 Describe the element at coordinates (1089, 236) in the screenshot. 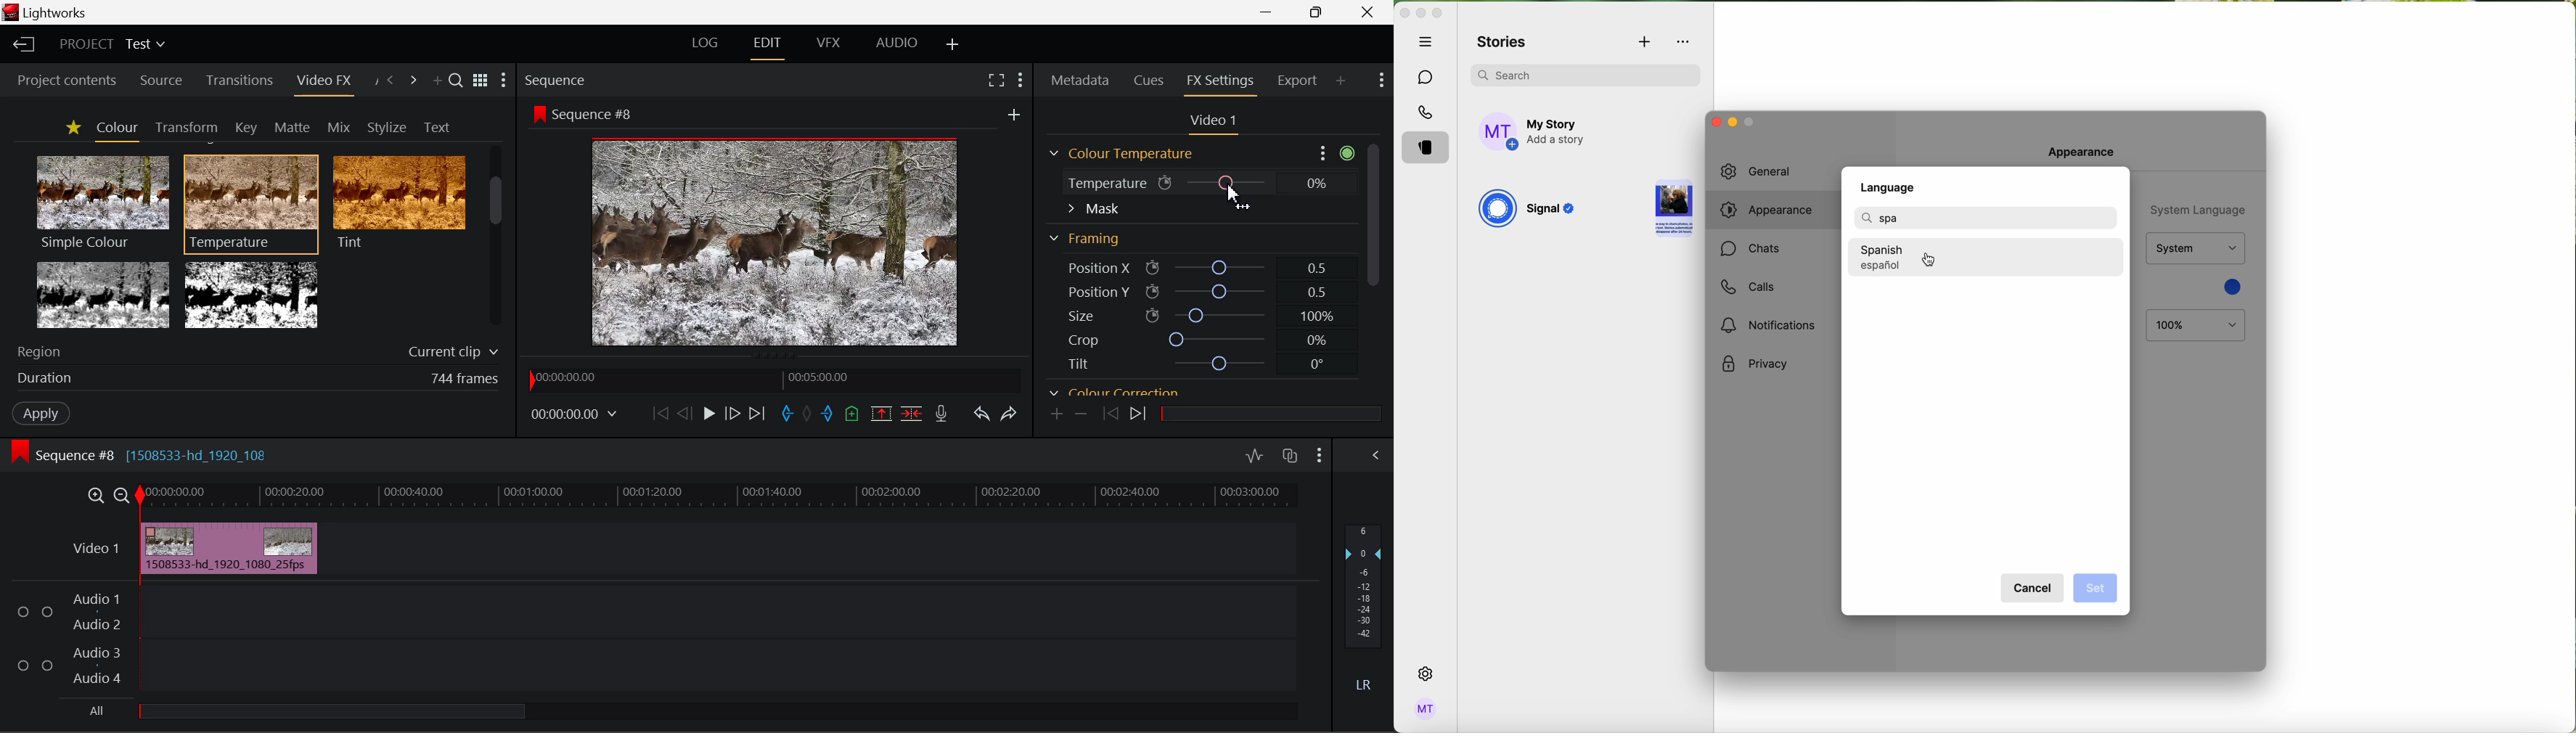

I see `Framing Section` at that location.